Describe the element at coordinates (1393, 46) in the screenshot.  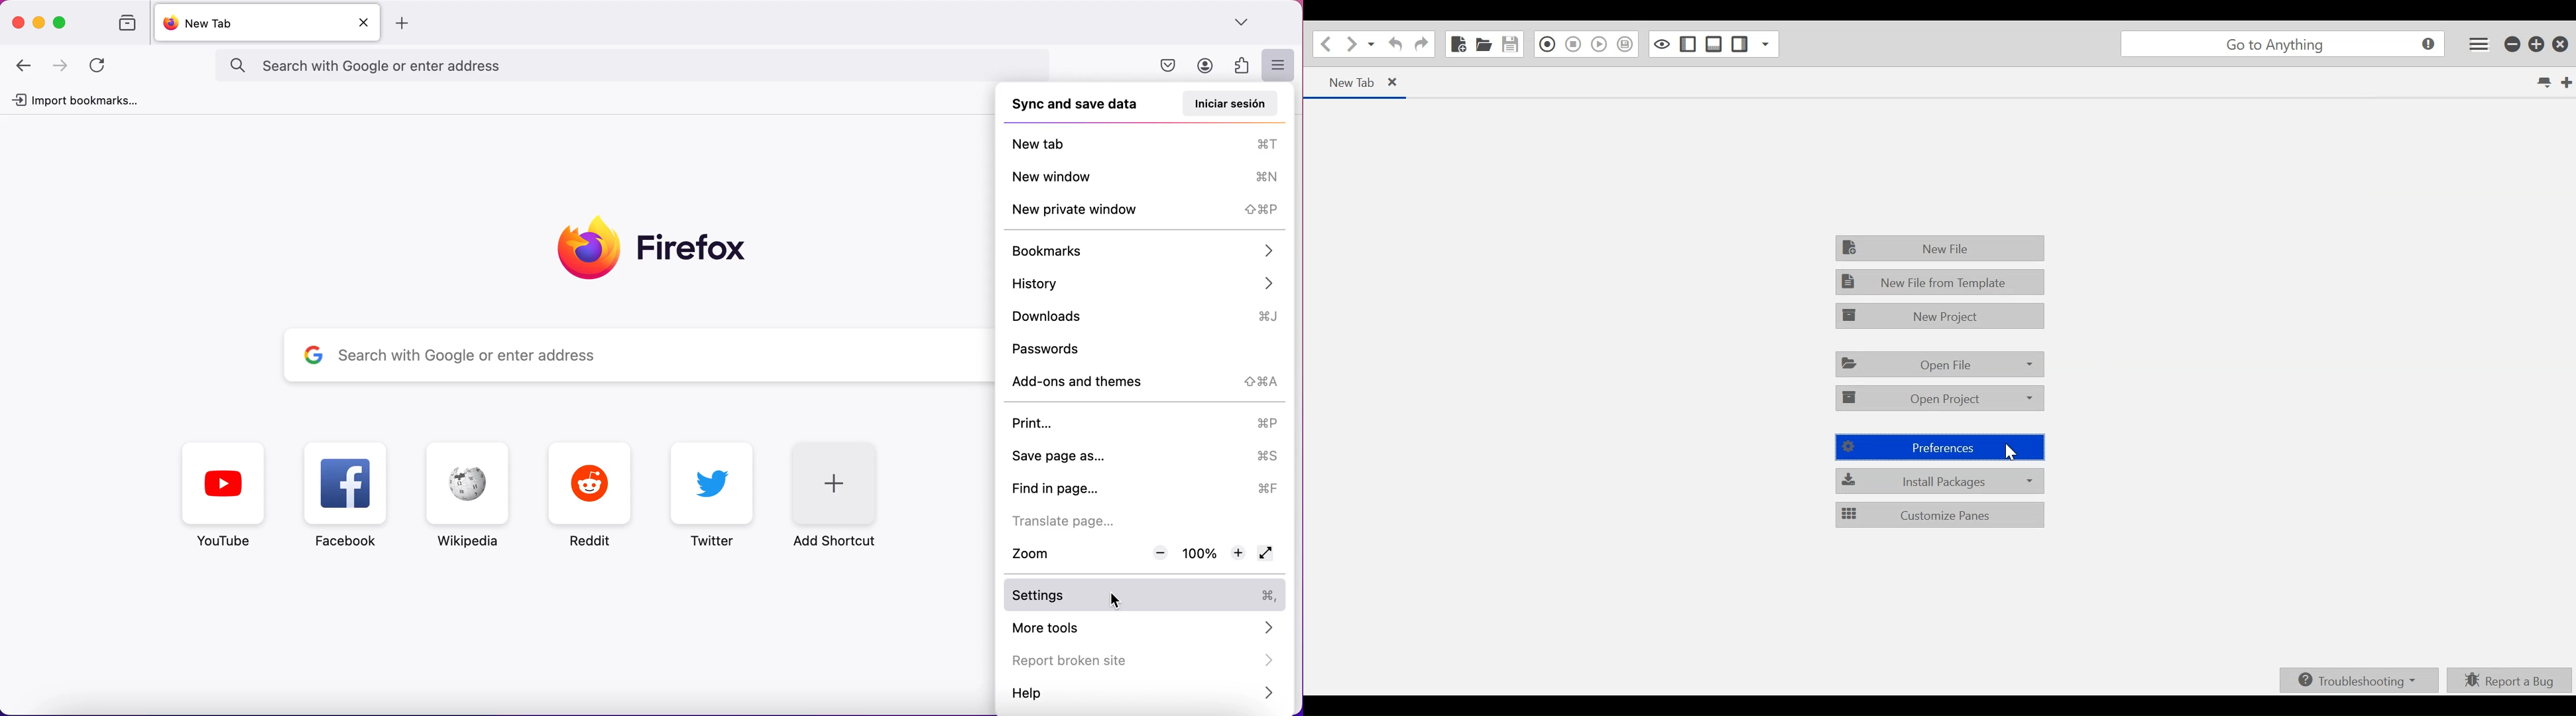
I see `Undo last action` at that location.